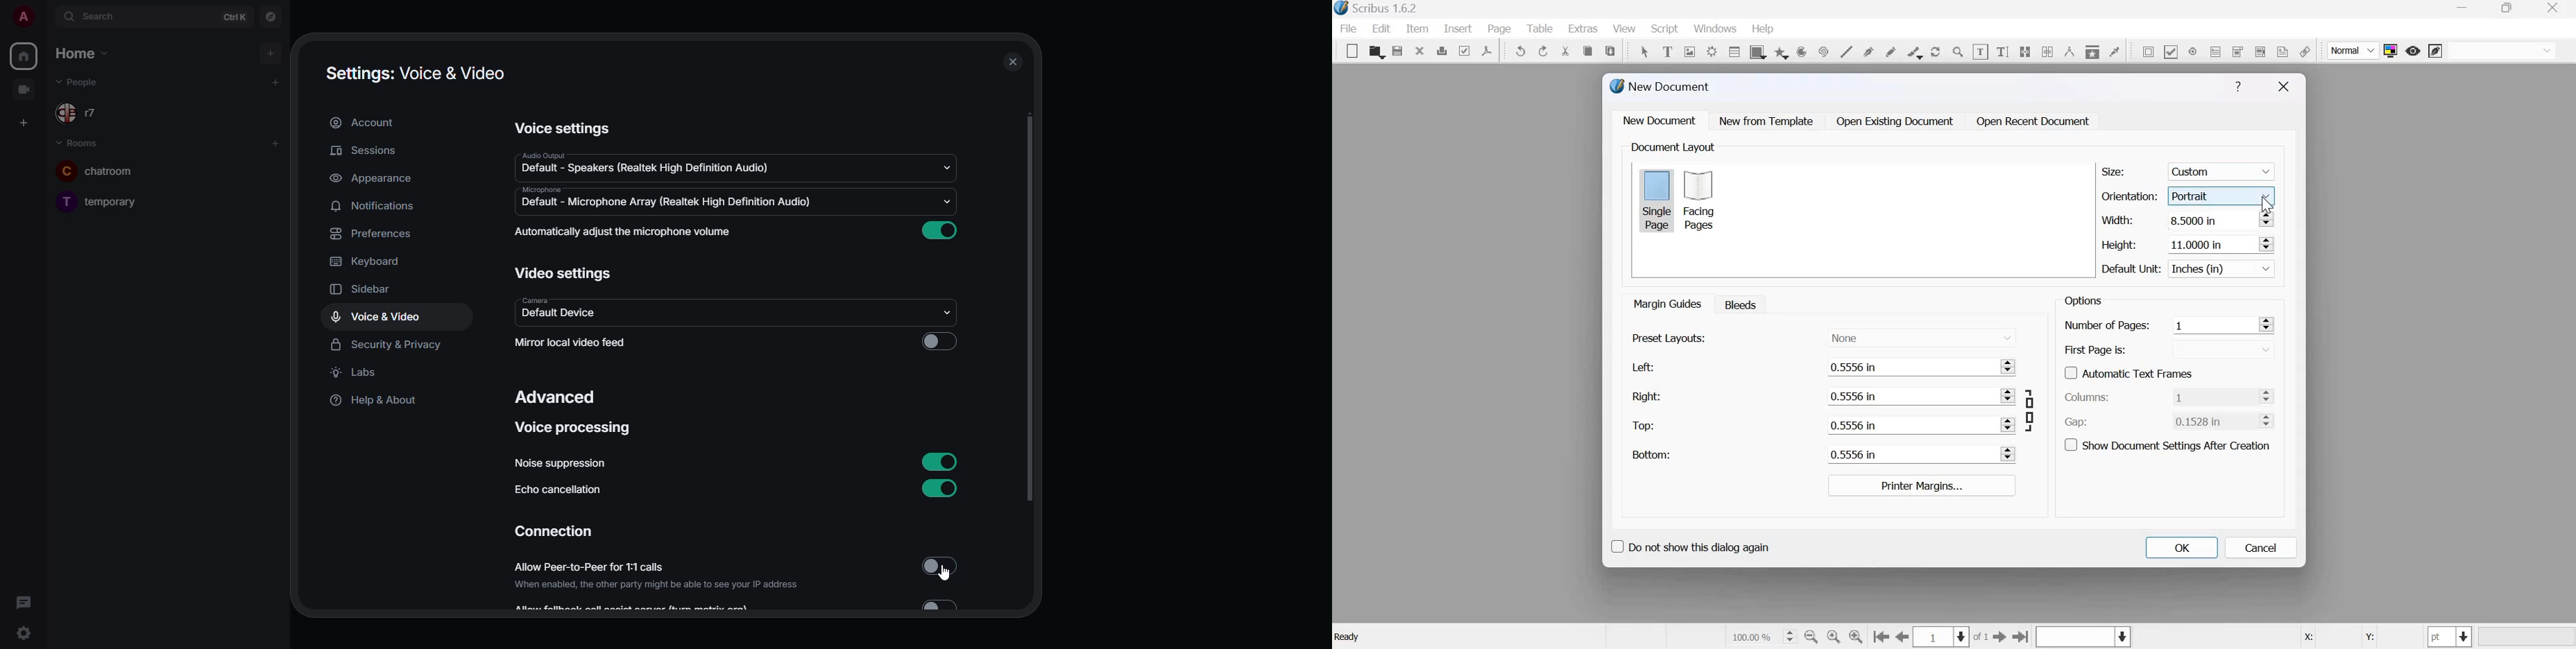 This screenshot has height=672, width=2576. Describe the element at coordinates (2451, 637) in the screenshot. I see `select the current unit` at that location.